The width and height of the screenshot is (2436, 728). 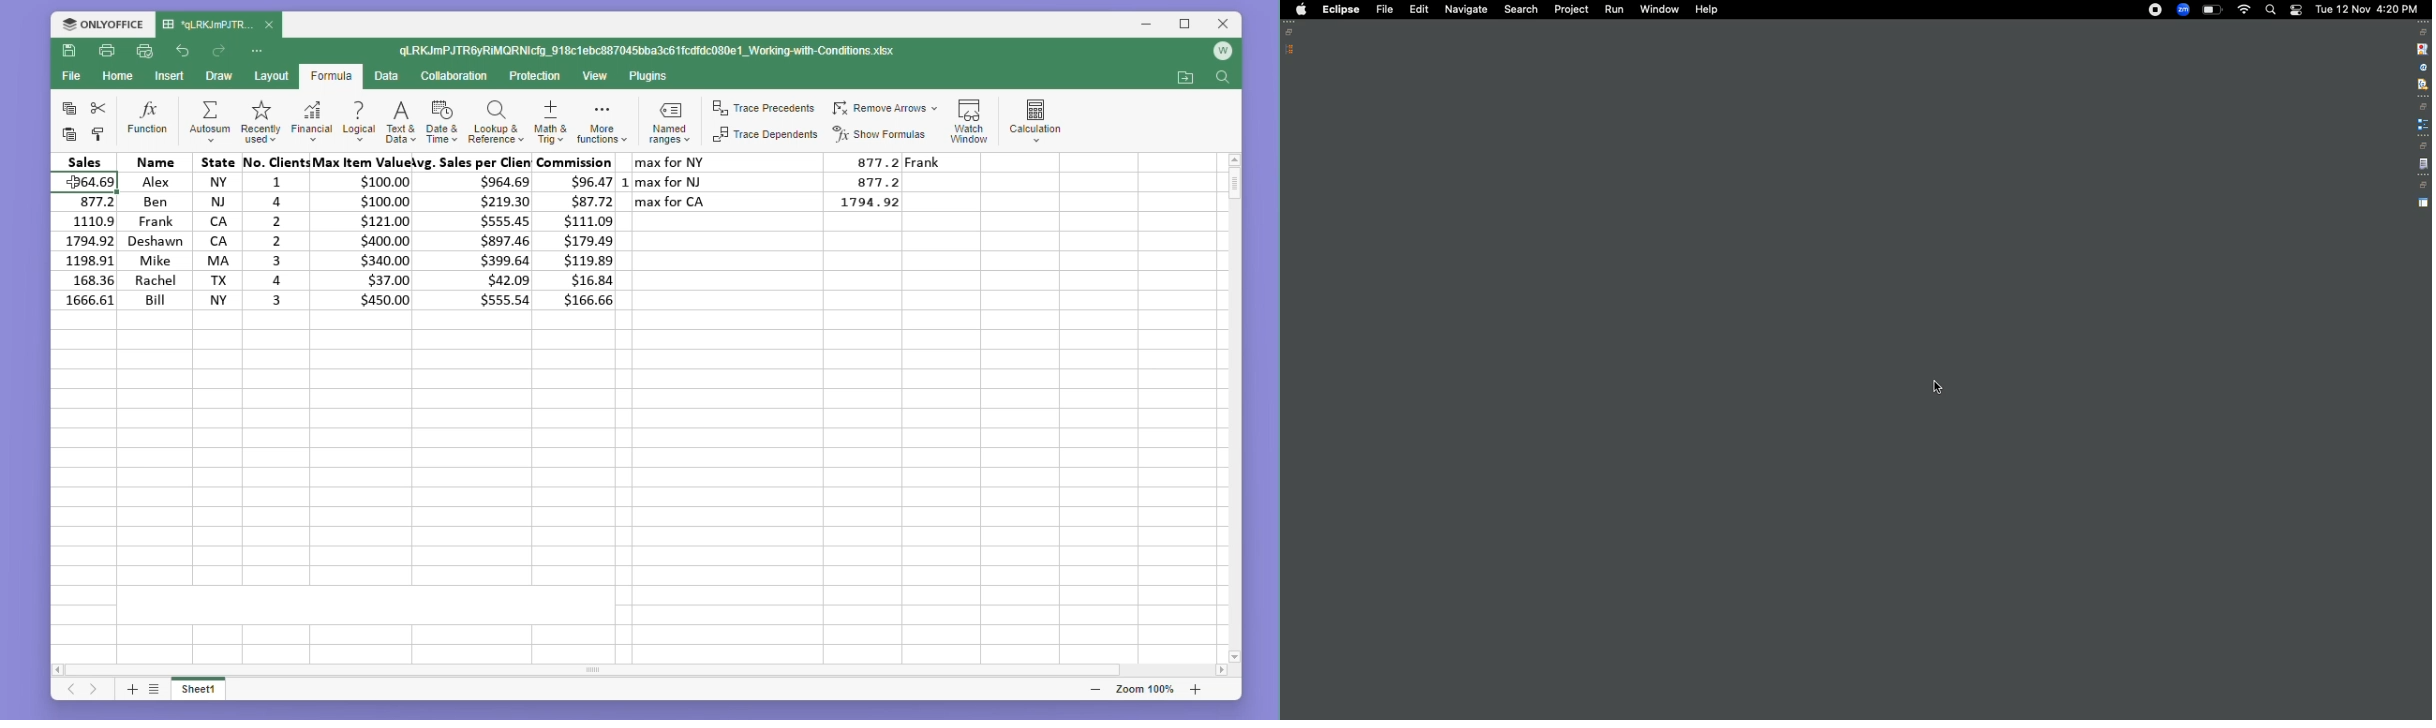 What do you see at coordinates (1520, 10) in the screenshot?
I see `Search` at bounding box center [1520, 10].